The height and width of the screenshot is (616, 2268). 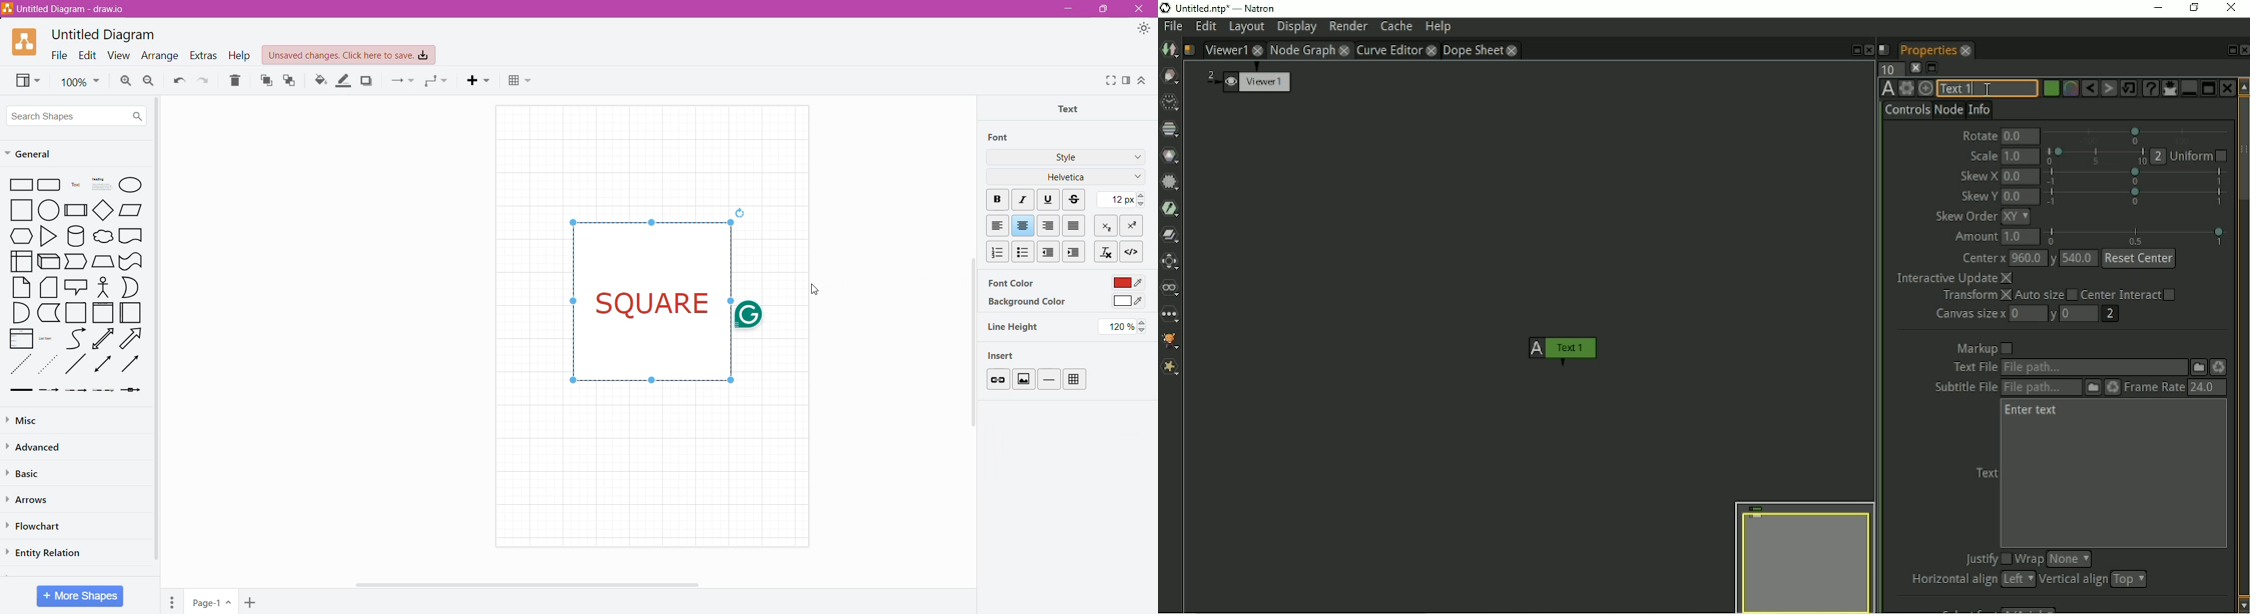 What do you see at coordinates (478, 81) in the screenshot?
I see `Insert` at bounding box center [478, 81].